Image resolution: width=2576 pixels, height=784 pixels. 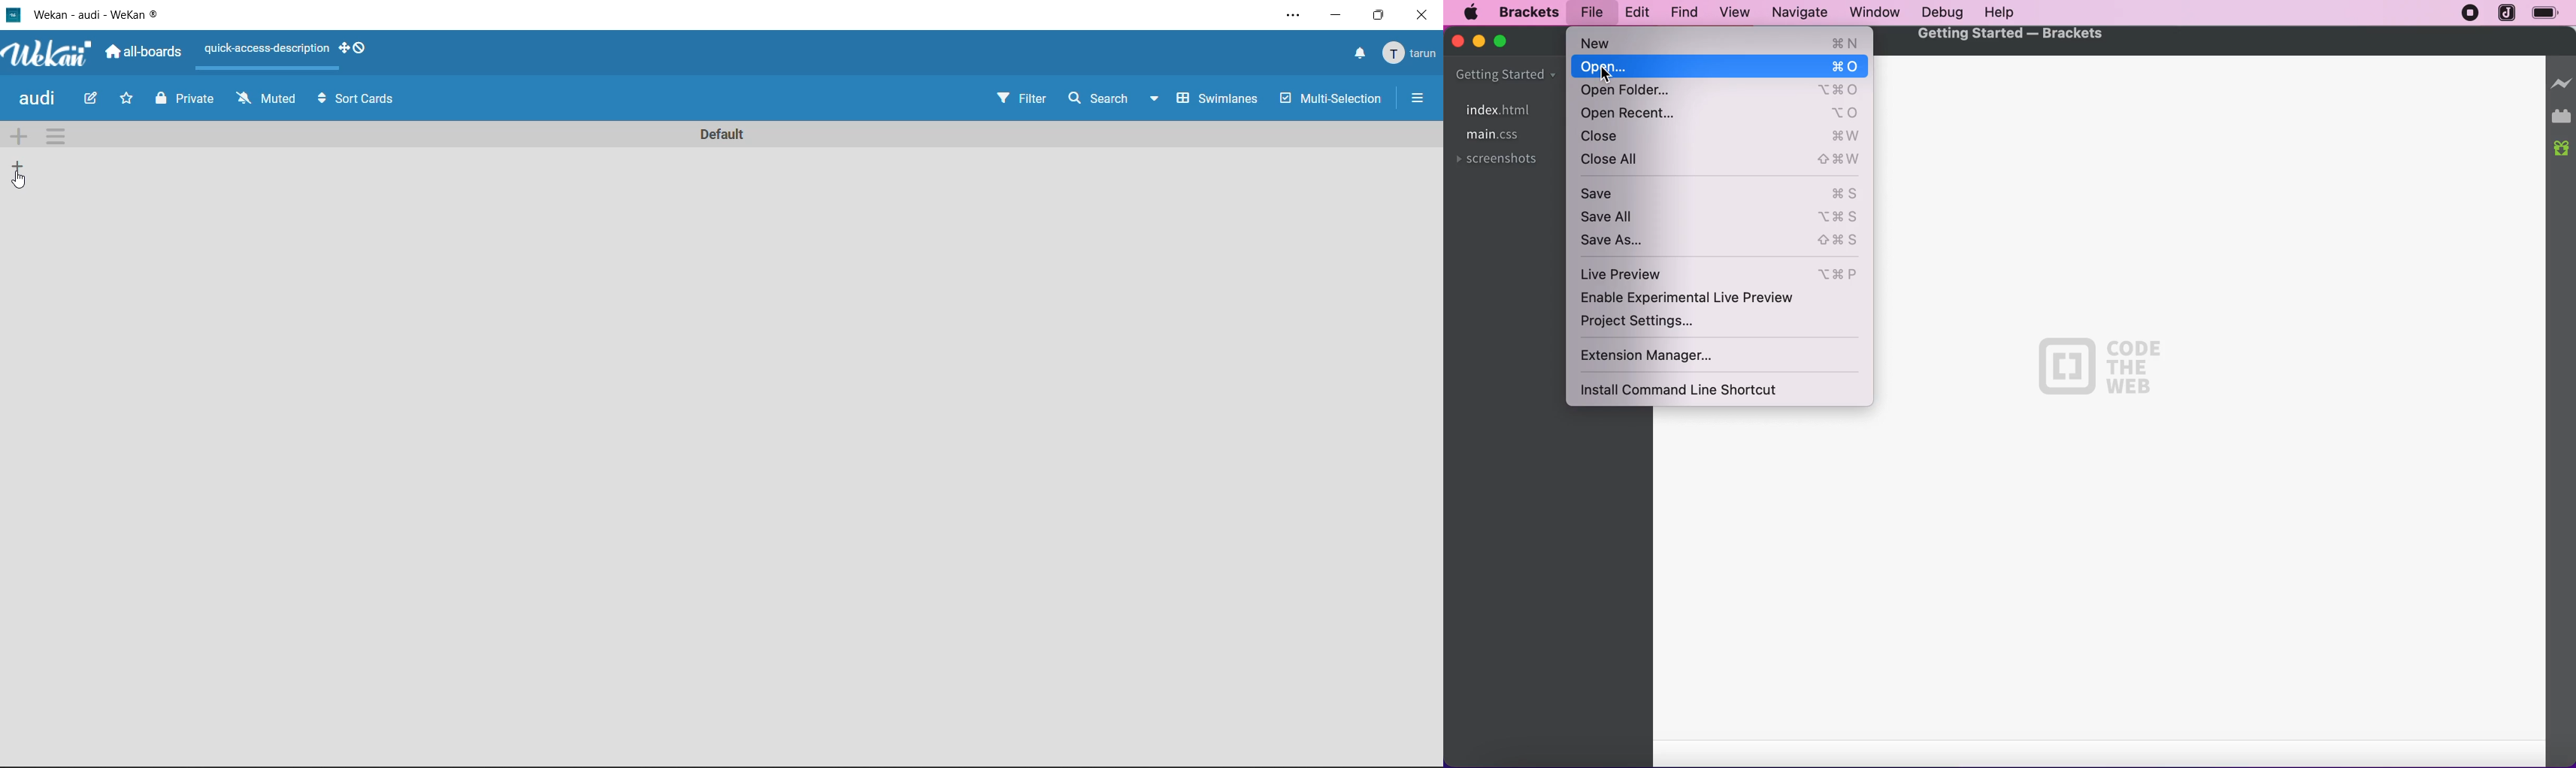 I want to click on maximize Brackets, so click(x=1504, y=42).